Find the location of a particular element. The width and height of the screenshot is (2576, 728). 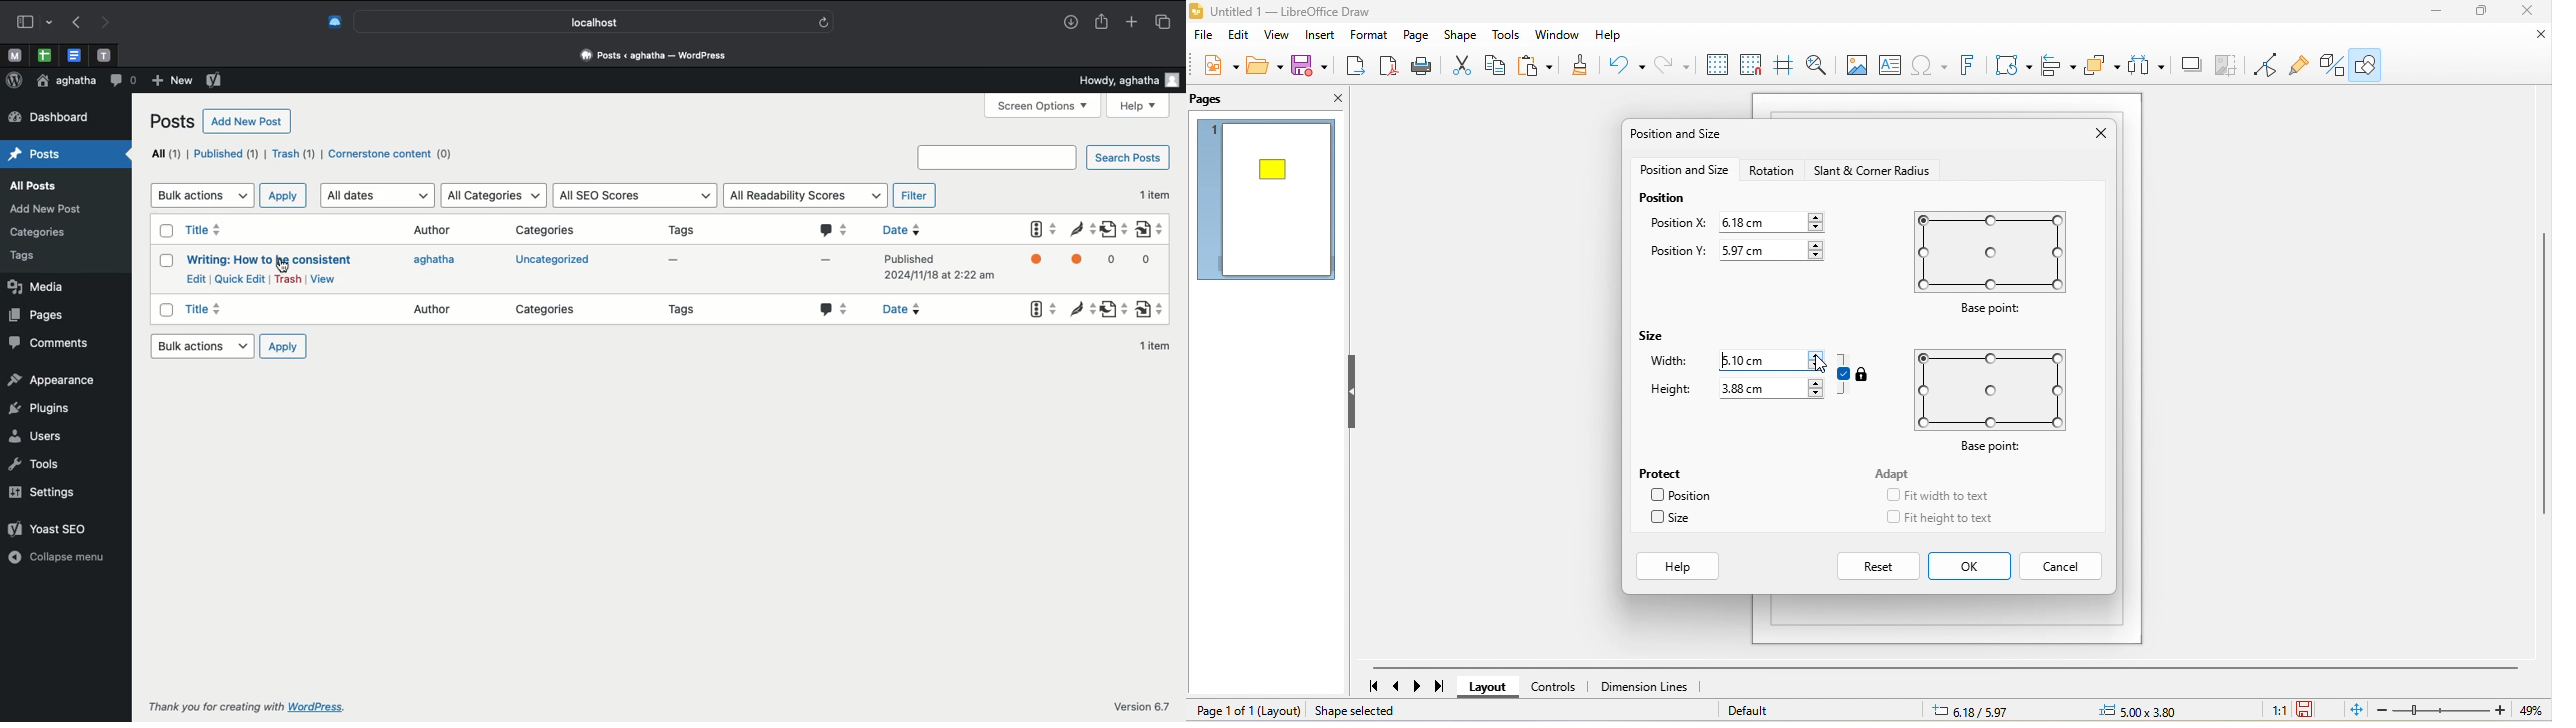

Help is located at coordinates (1142, 105).